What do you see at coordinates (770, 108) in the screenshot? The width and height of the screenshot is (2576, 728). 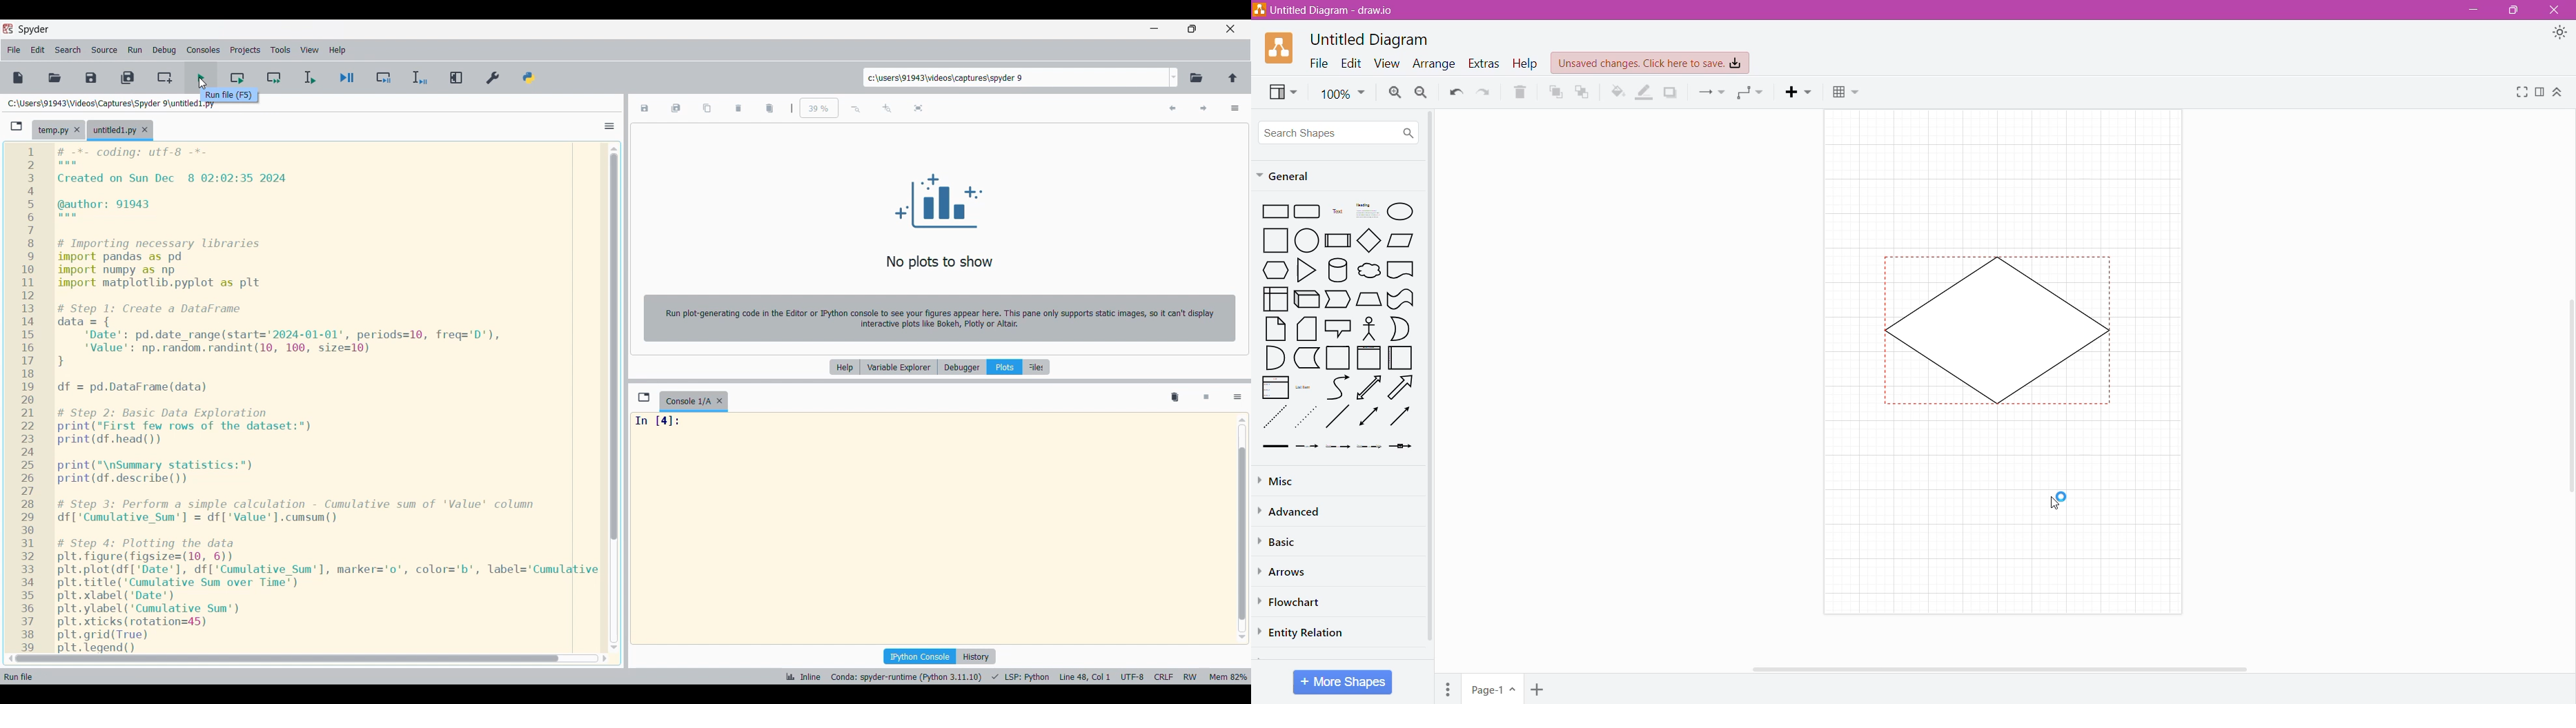 I see `Delete all plots` at bounding box center [770, 108].